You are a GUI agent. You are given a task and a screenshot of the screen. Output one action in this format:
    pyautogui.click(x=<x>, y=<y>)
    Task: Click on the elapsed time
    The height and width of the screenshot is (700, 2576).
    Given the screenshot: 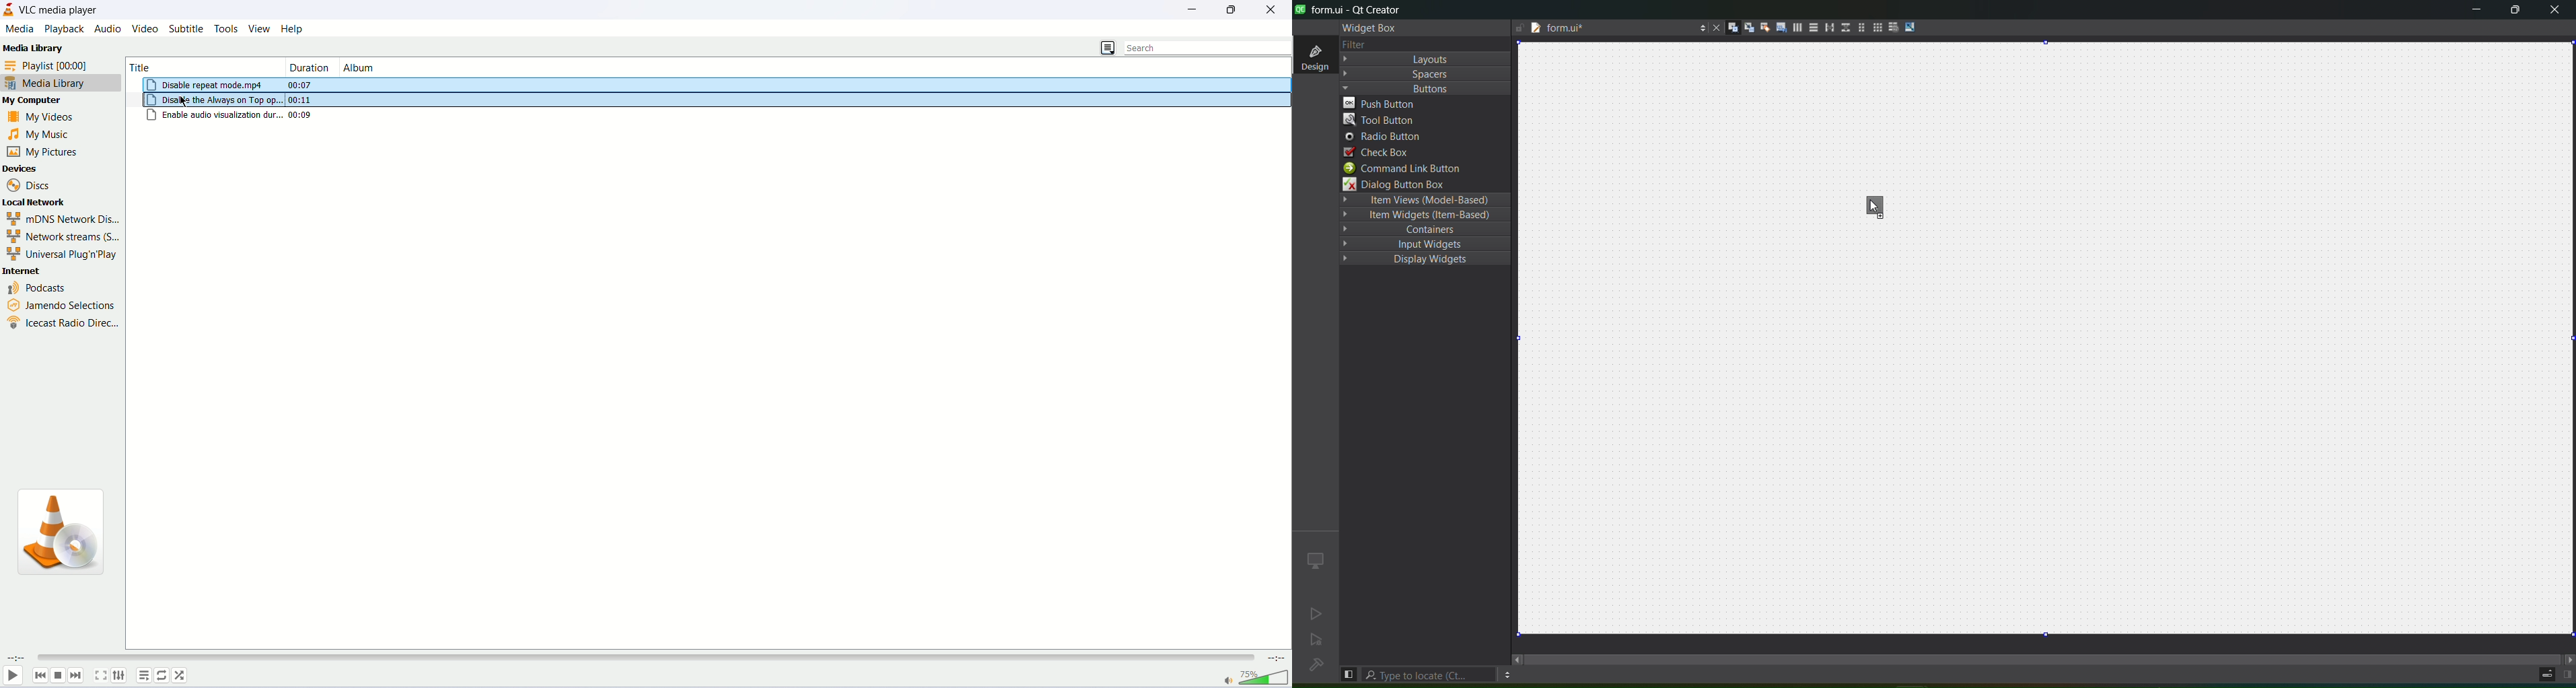 What is the action you would take?
    pyautogui.click(x=16, y=657)
    